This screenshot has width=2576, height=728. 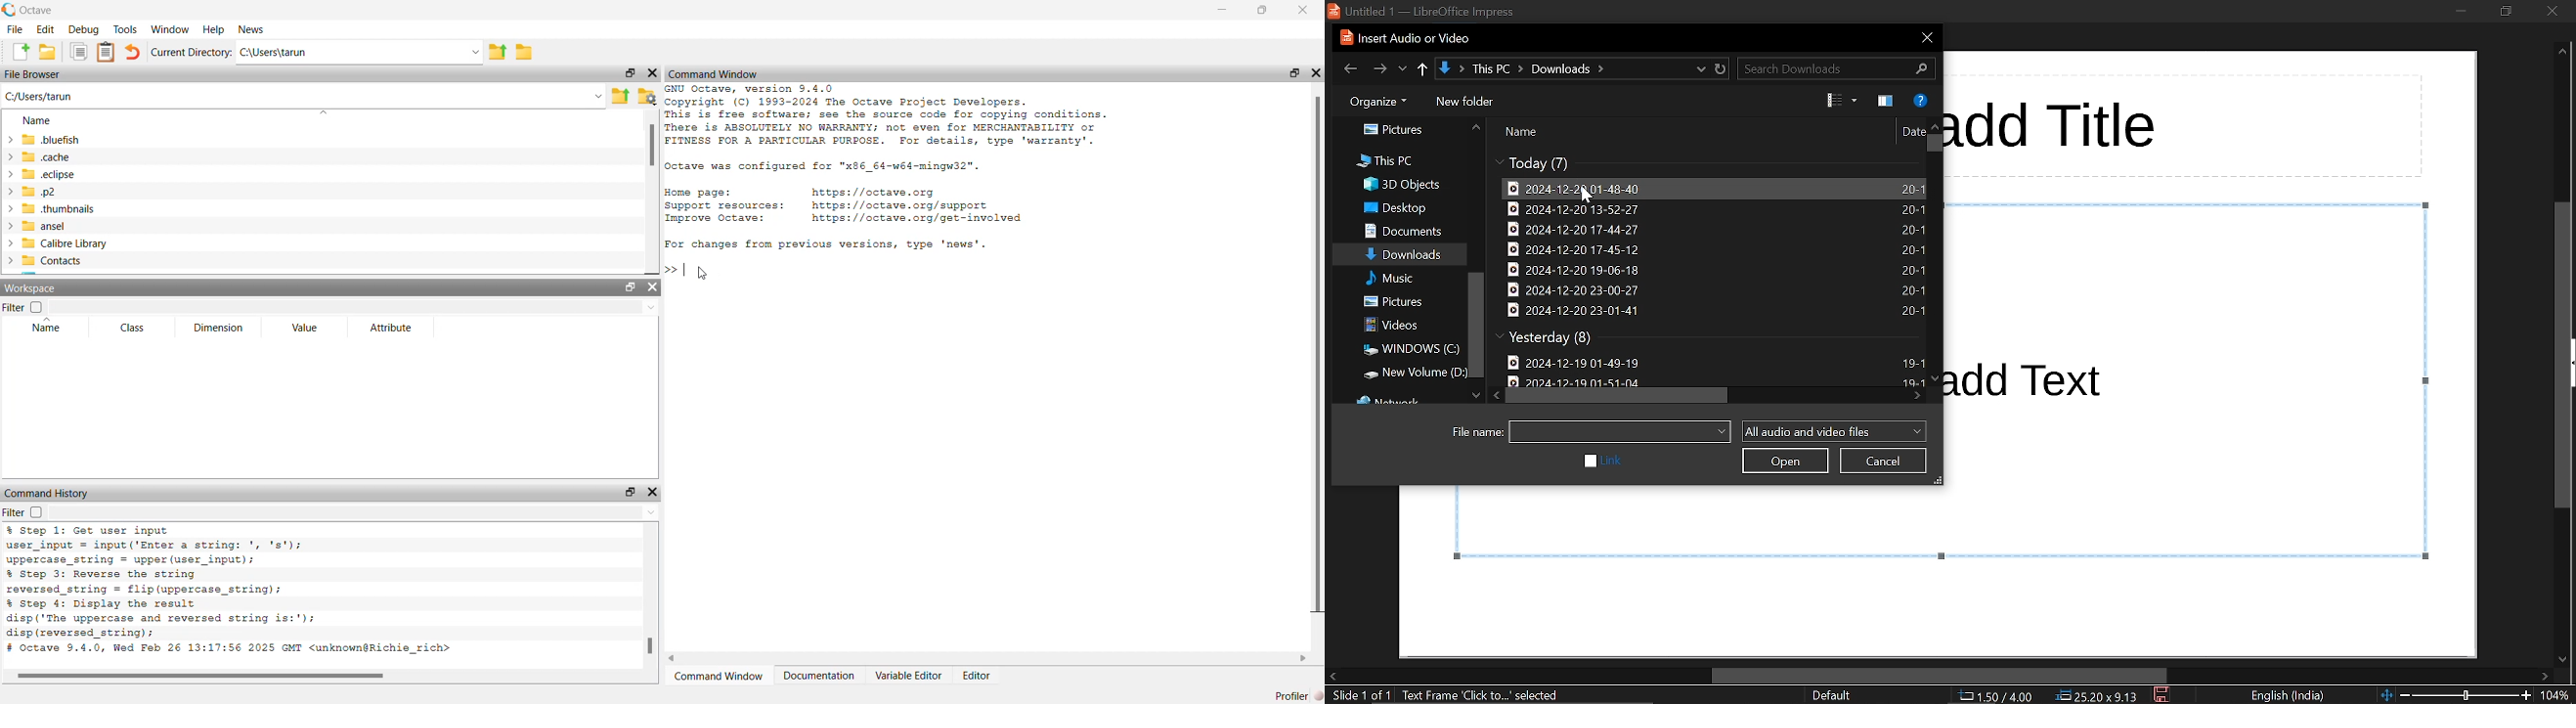 I want to click on command window, so click(x=720, y=73).